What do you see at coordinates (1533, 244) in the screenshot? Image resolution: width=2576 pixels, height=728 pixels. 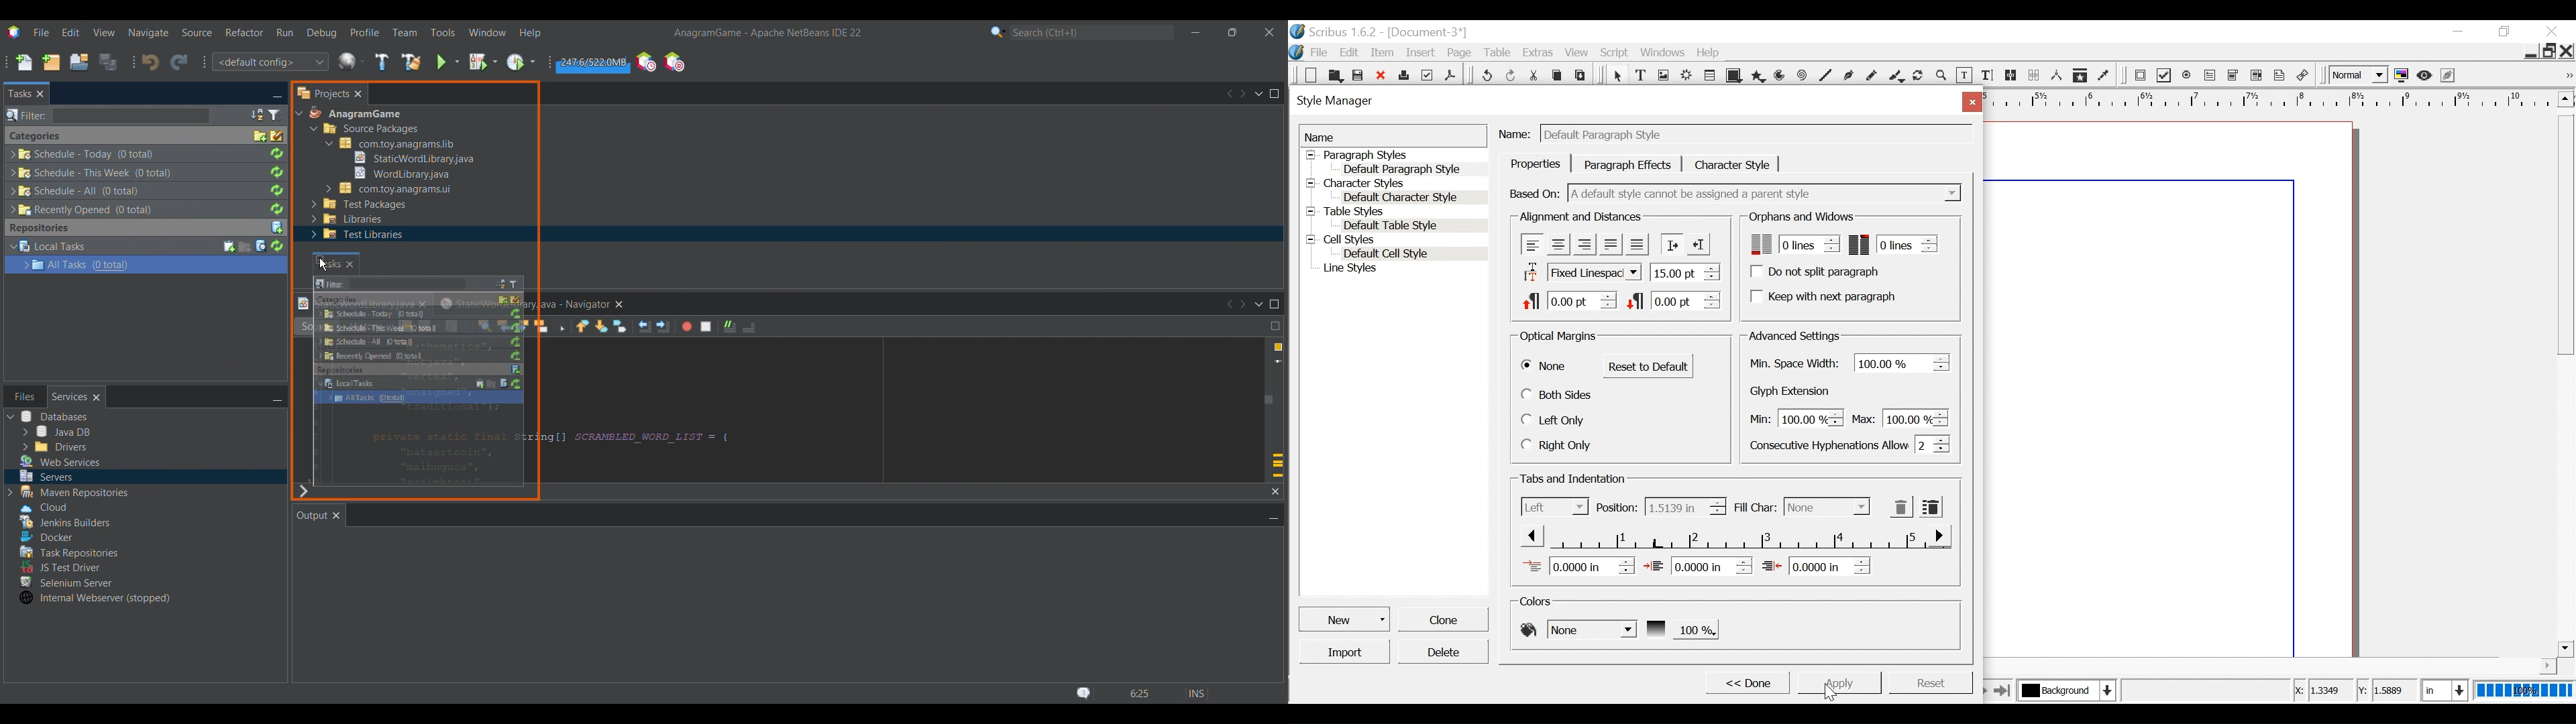 I see `Align left` at bounding box center [1533, 244].